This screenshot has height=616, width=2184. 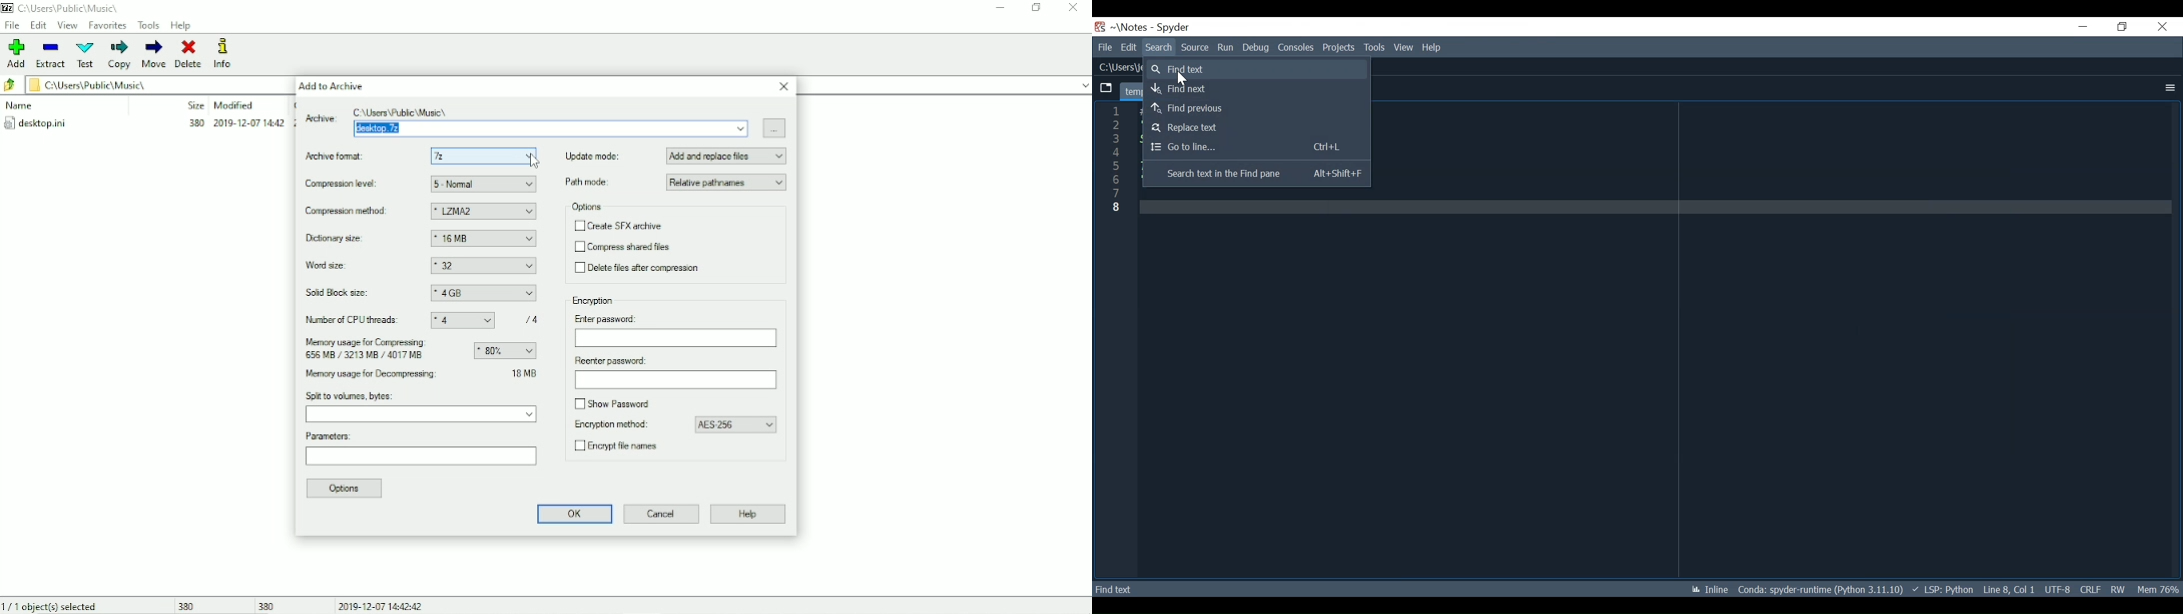 What do you see at coordinates (1112, 337) in the screenshot?
I see `line column` at bounding box center [1112, 337].